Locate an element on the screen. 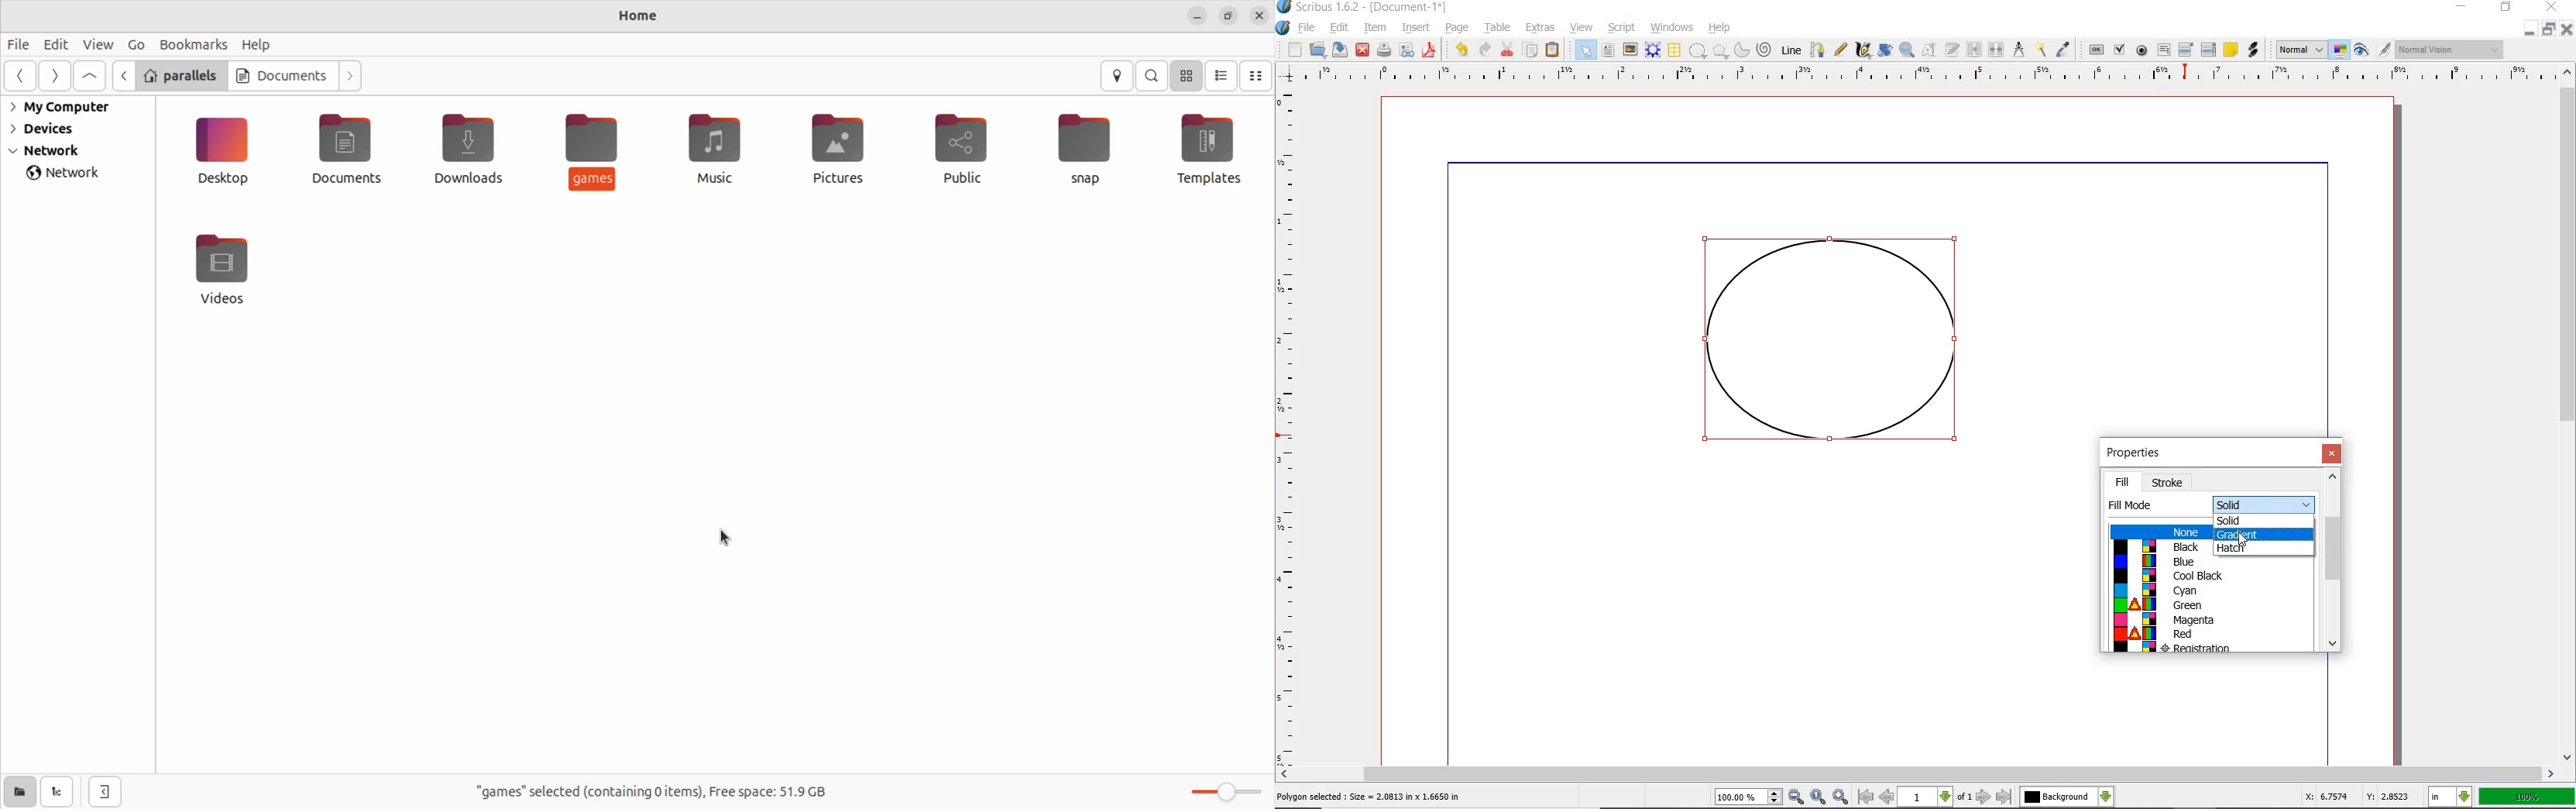 The image size is (2576, 812). selected is located at coordinates (1369, 797).